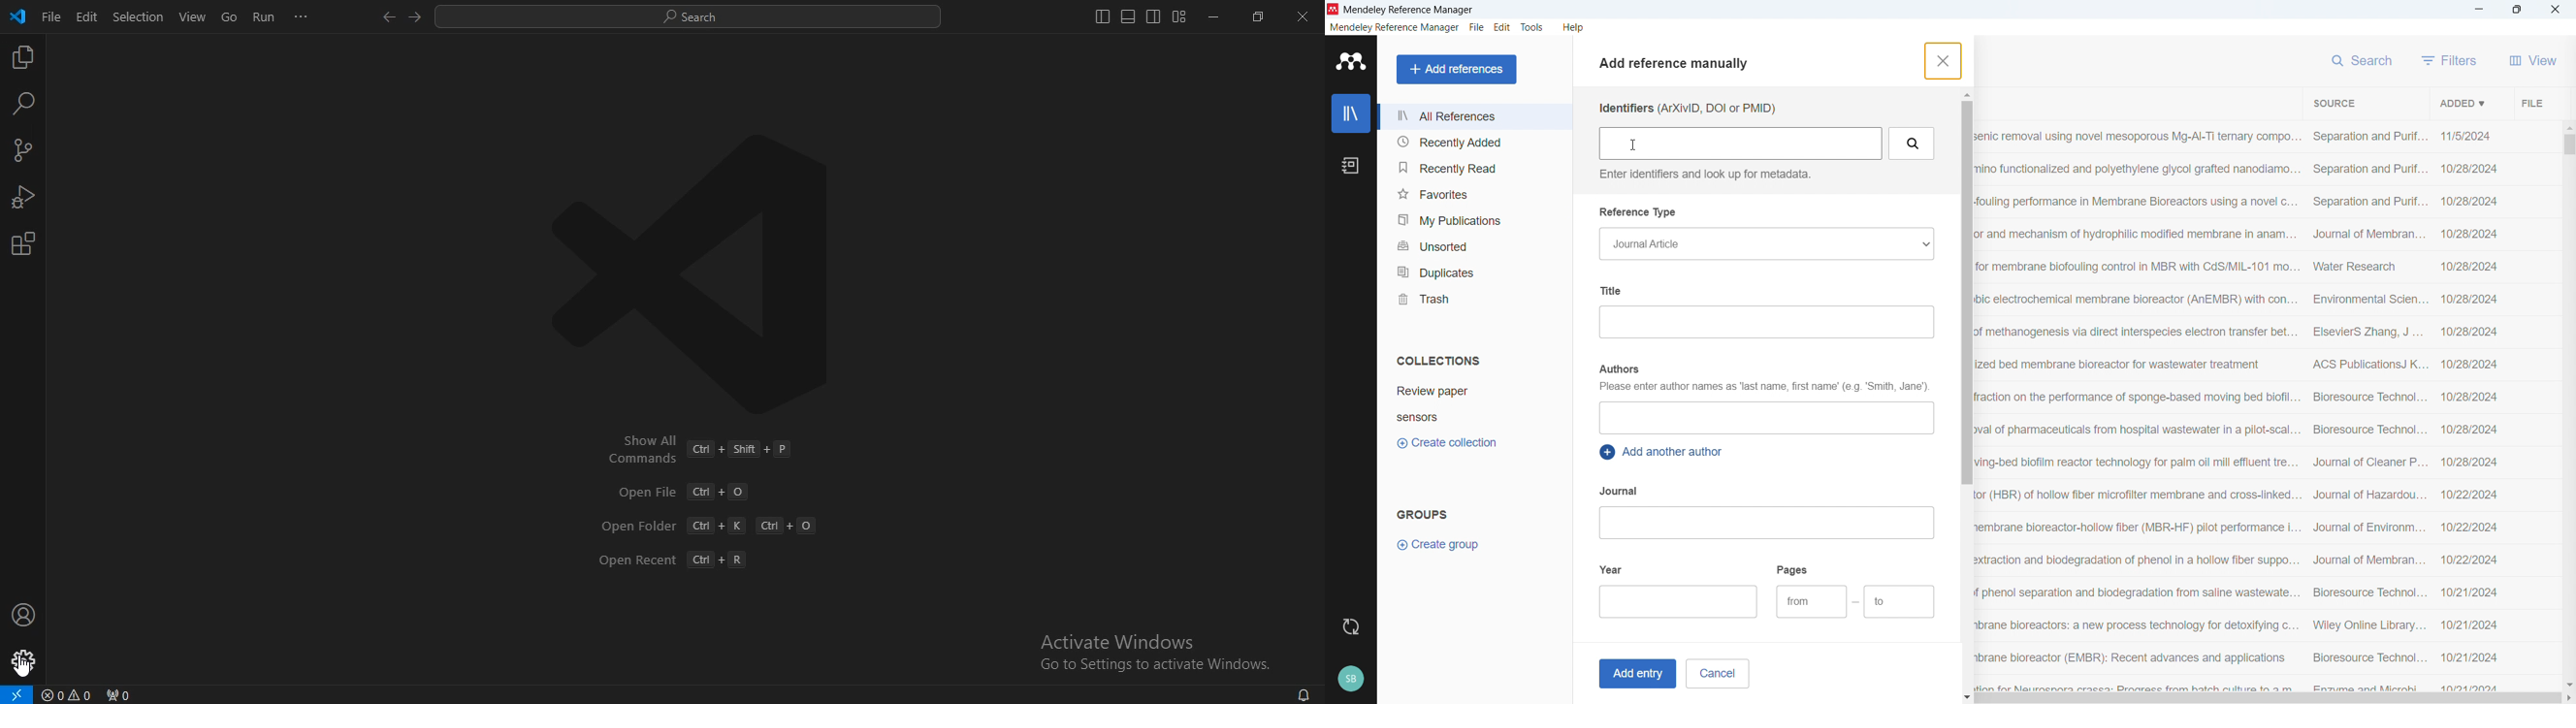  I want to click on Starting page , so click(1811, 602).